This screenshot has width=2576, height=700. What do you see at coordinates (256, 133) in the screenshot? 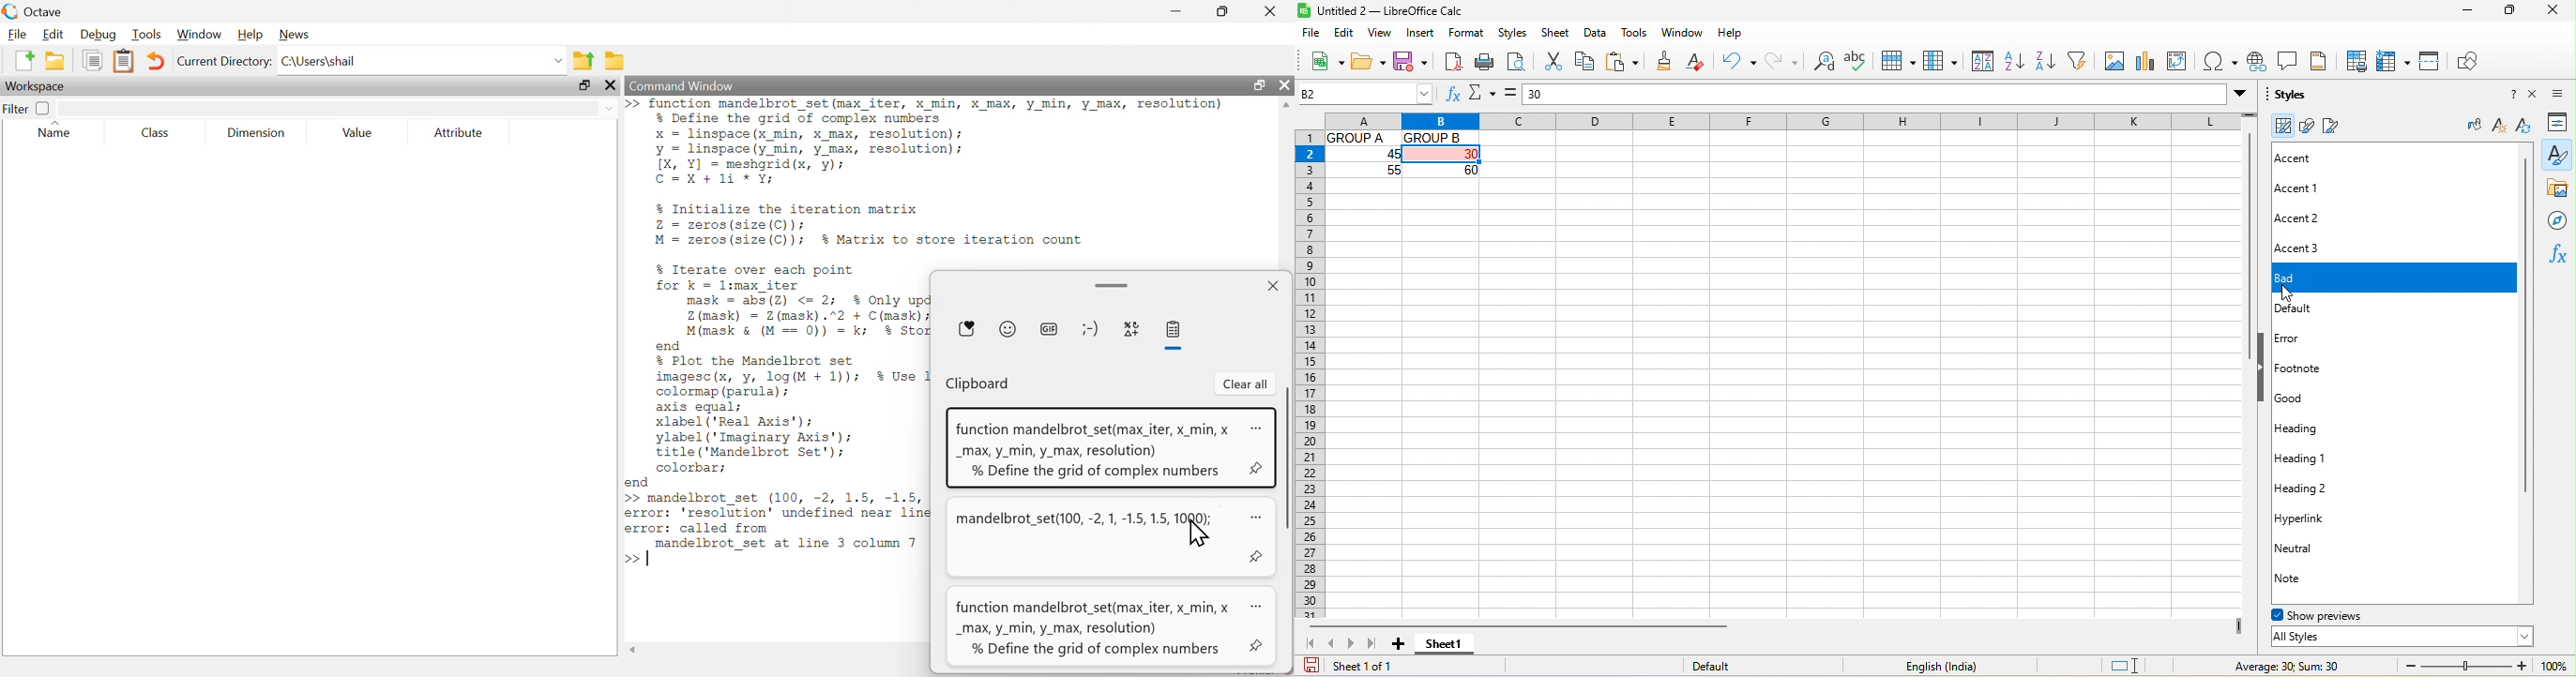
I see `Dimension` at bounding box center [256, 133].